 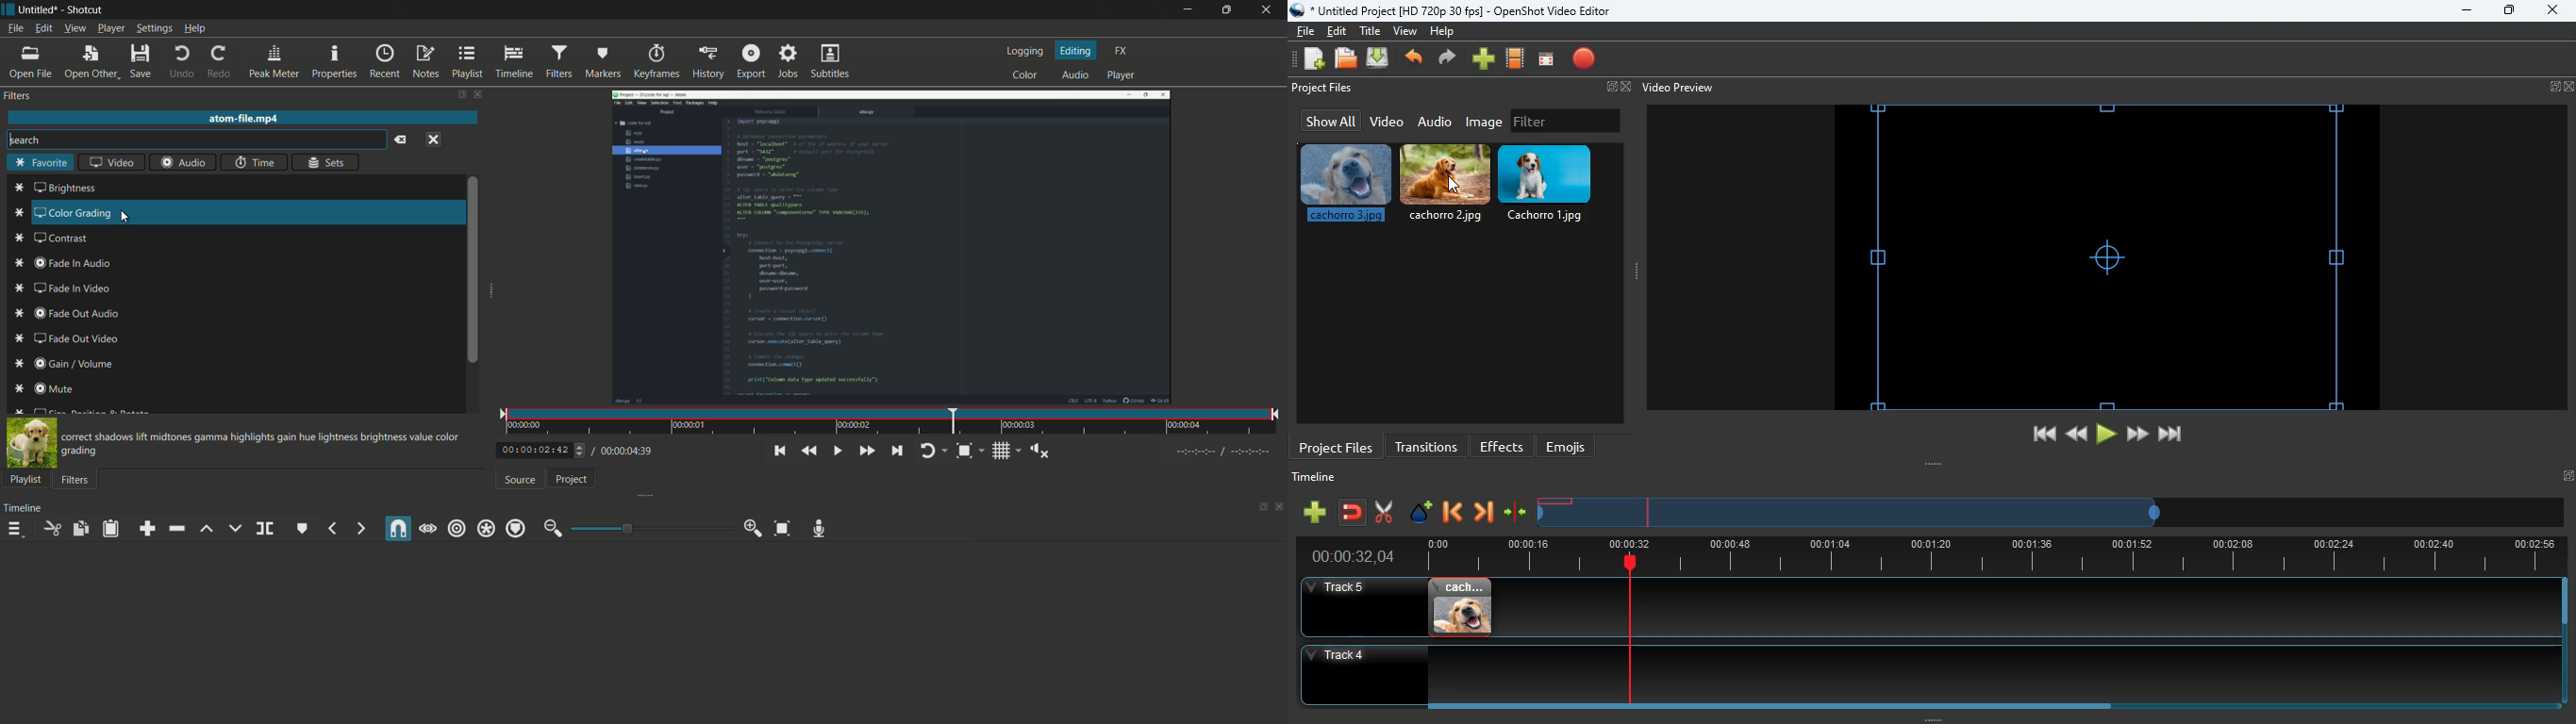 What do you see at coordinates (30, 64) in the screenshot?
I see `open file` at bounding box center [30, 64].